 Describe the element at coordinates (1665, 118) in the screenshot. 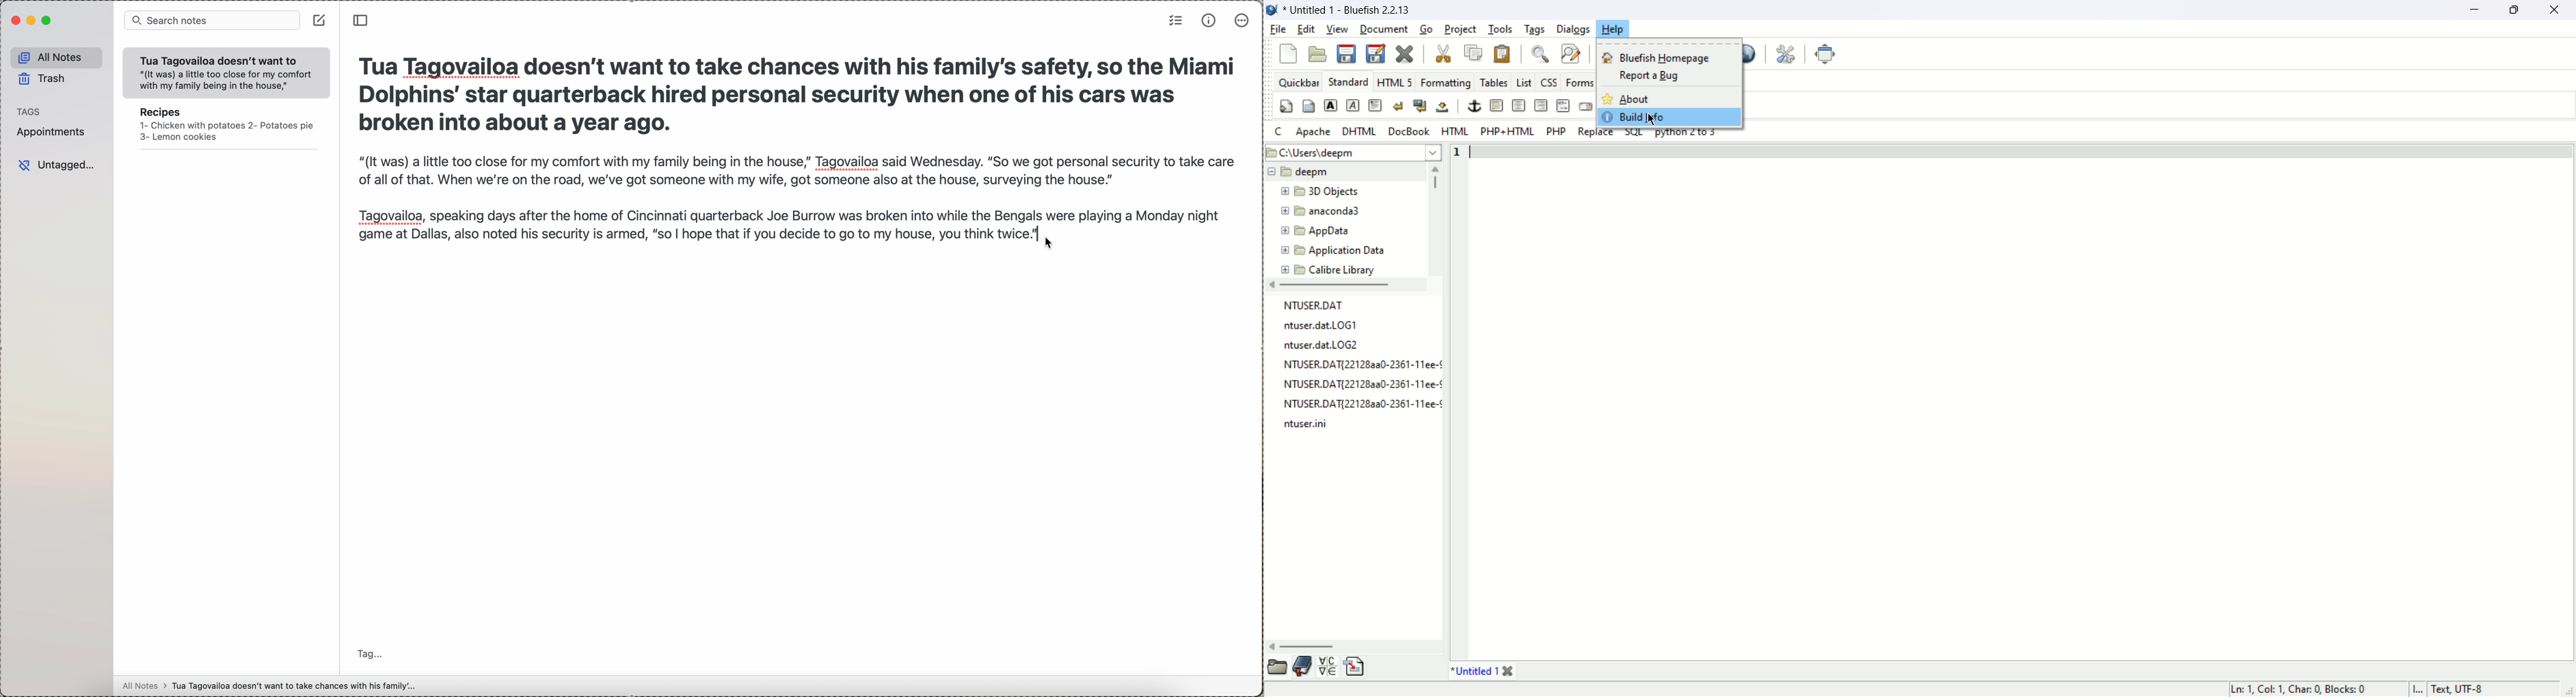

I see `build info` at that location.